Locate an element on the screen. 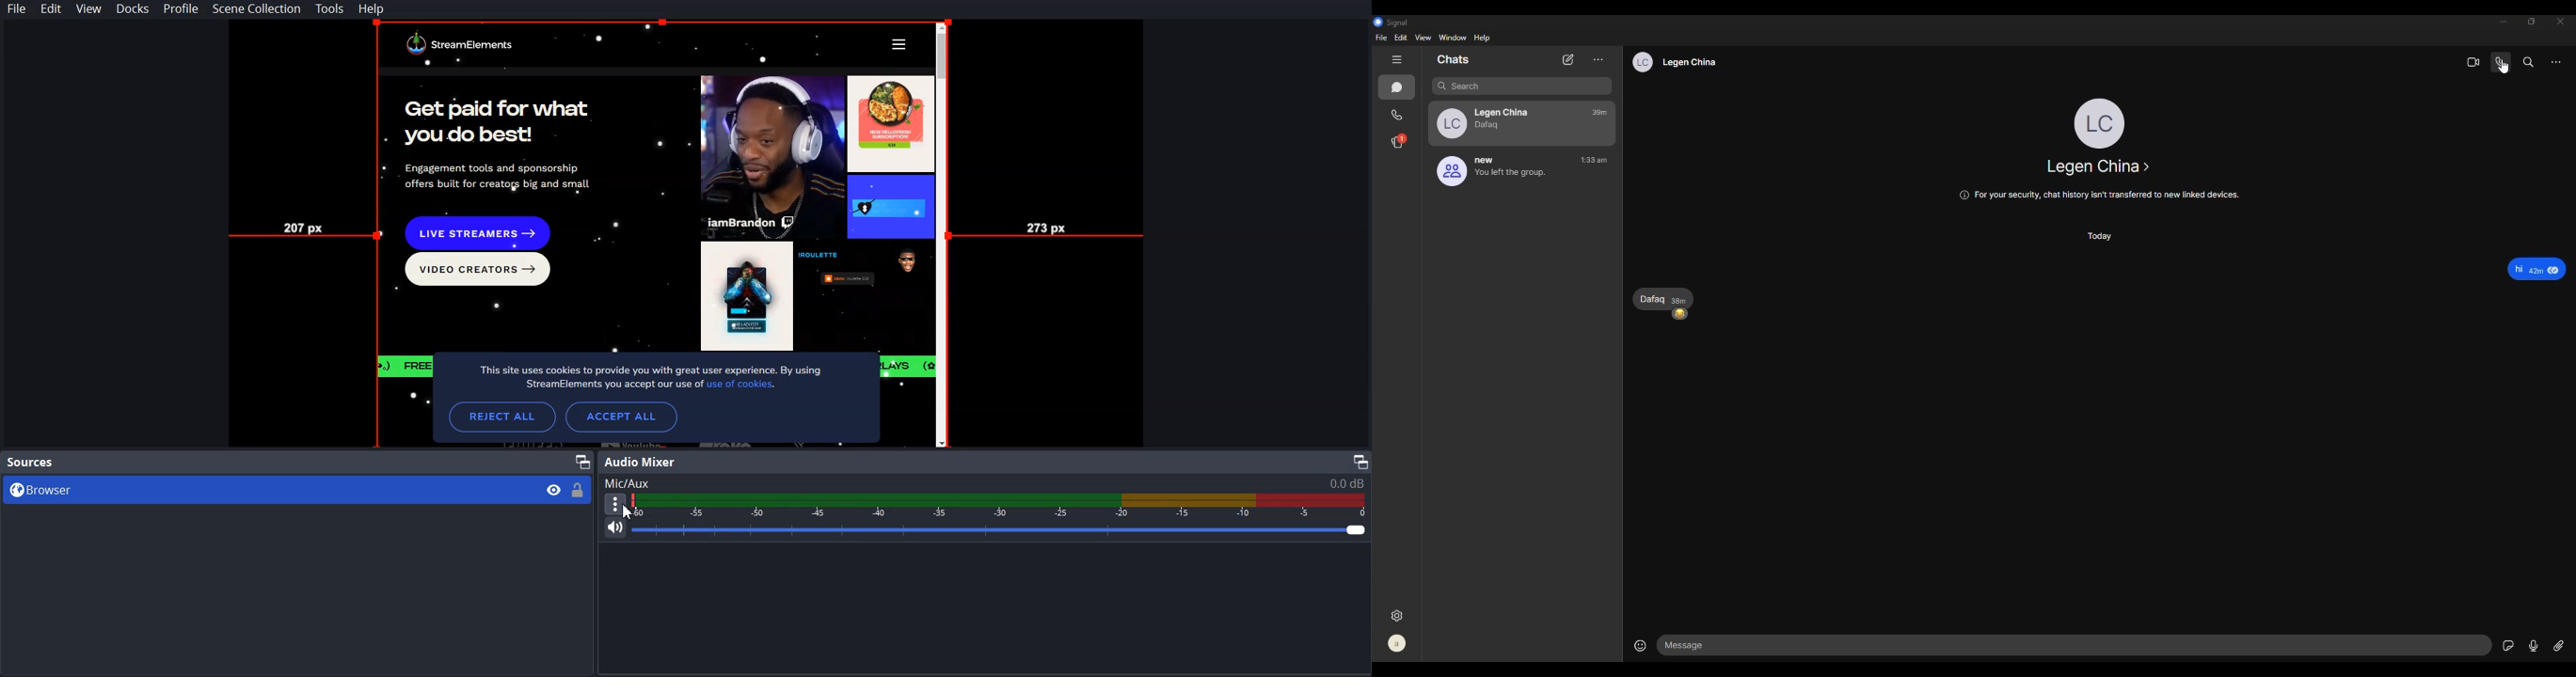 The height and width of the screenshot is (700, 2576). hide tabs is located at coordinates (1397, 60).